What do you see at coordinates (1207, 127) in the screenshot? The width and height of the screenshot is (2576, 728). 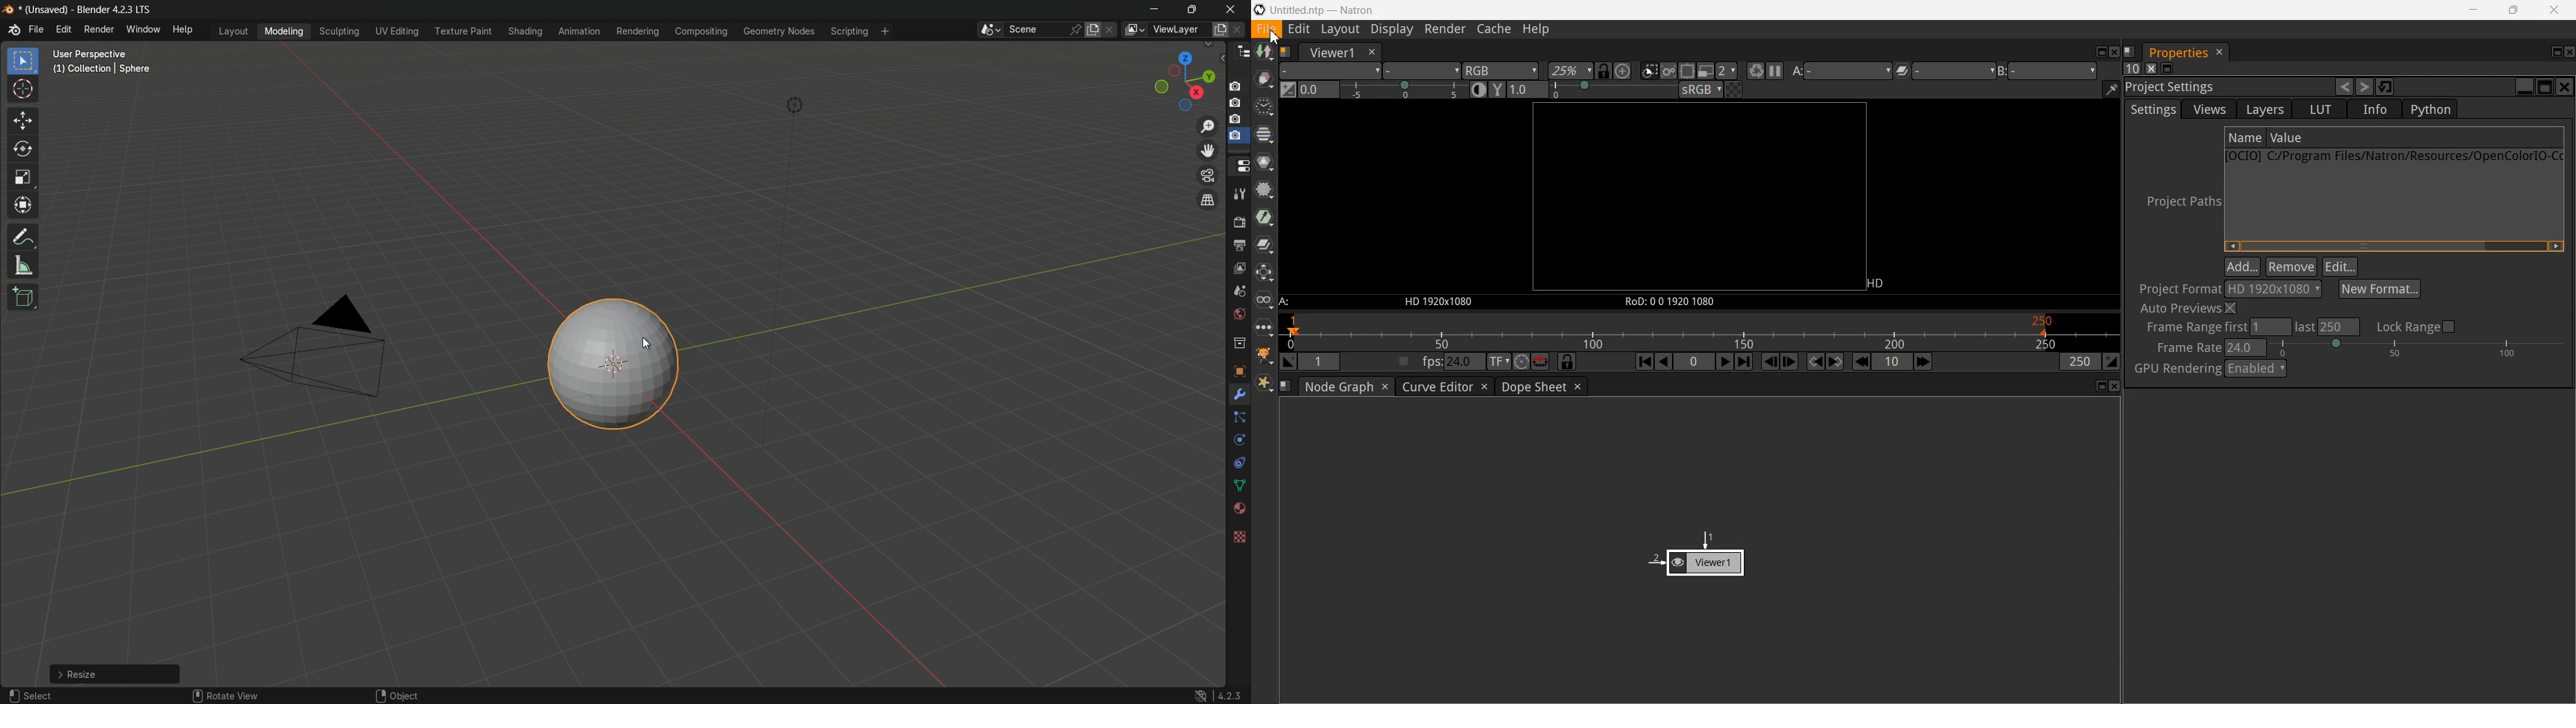 I see `zoom in/out` at bounding box center [1207, 127].